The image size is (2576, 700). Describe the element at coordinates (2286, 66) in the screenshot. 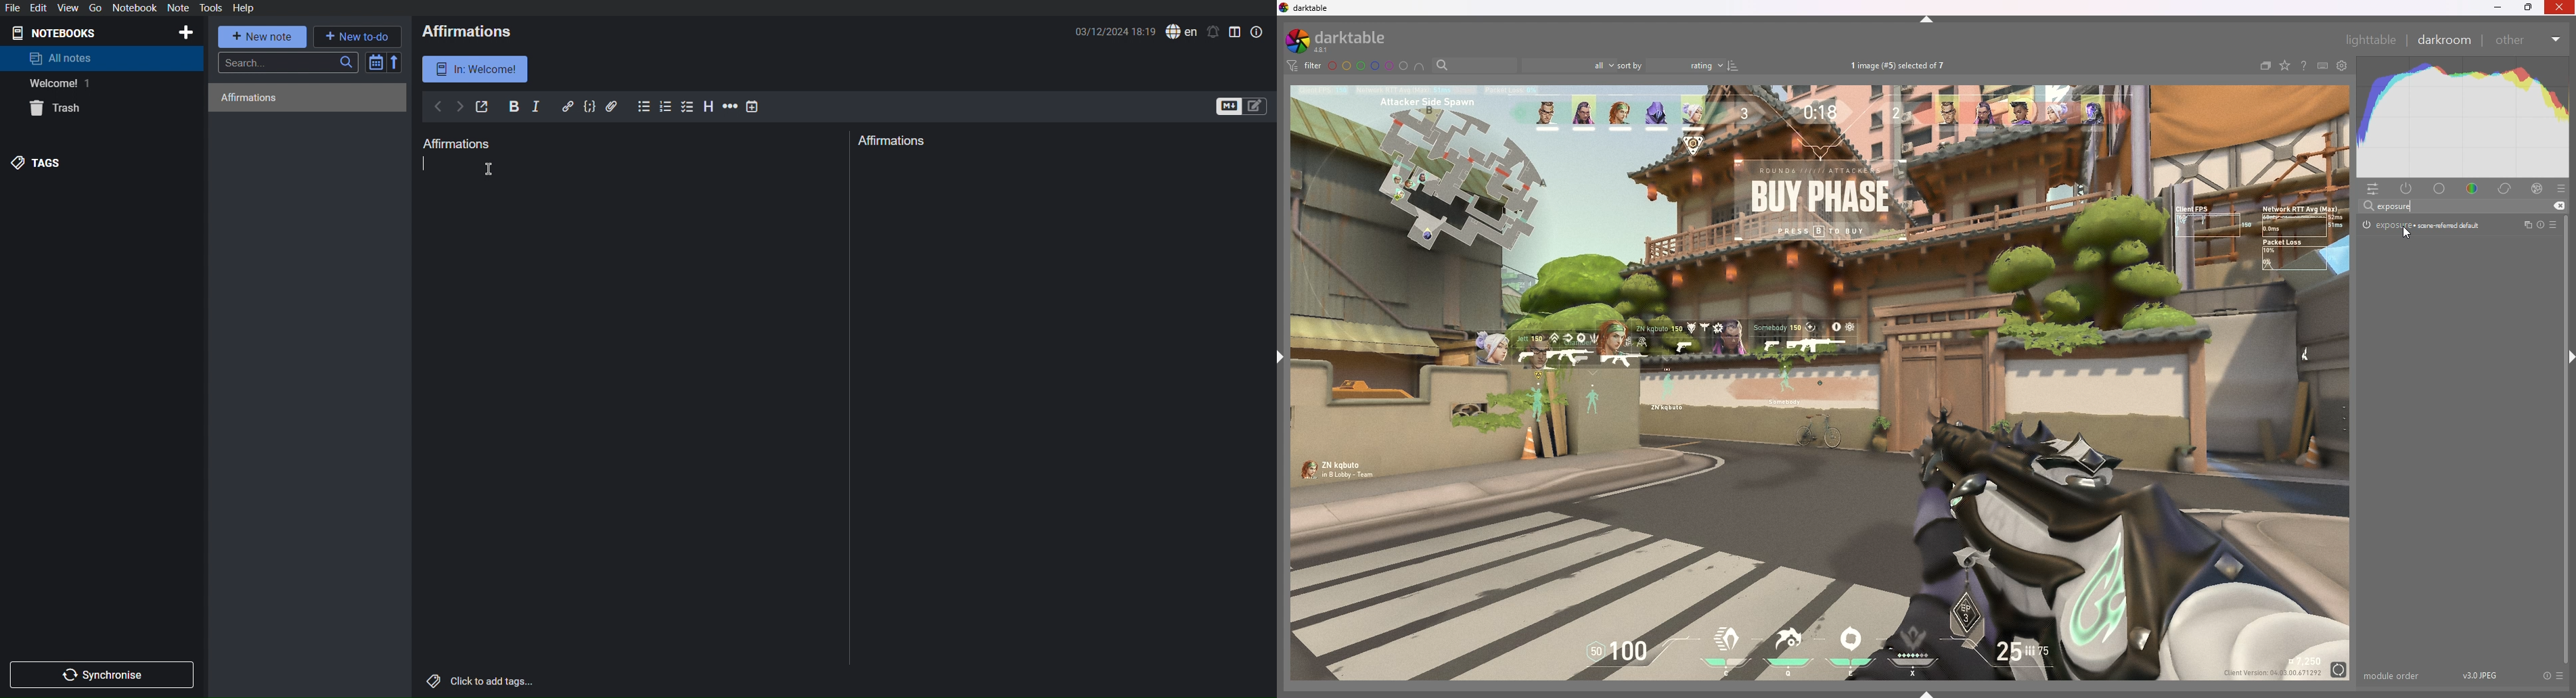

I see `change type of overlays` at that location.